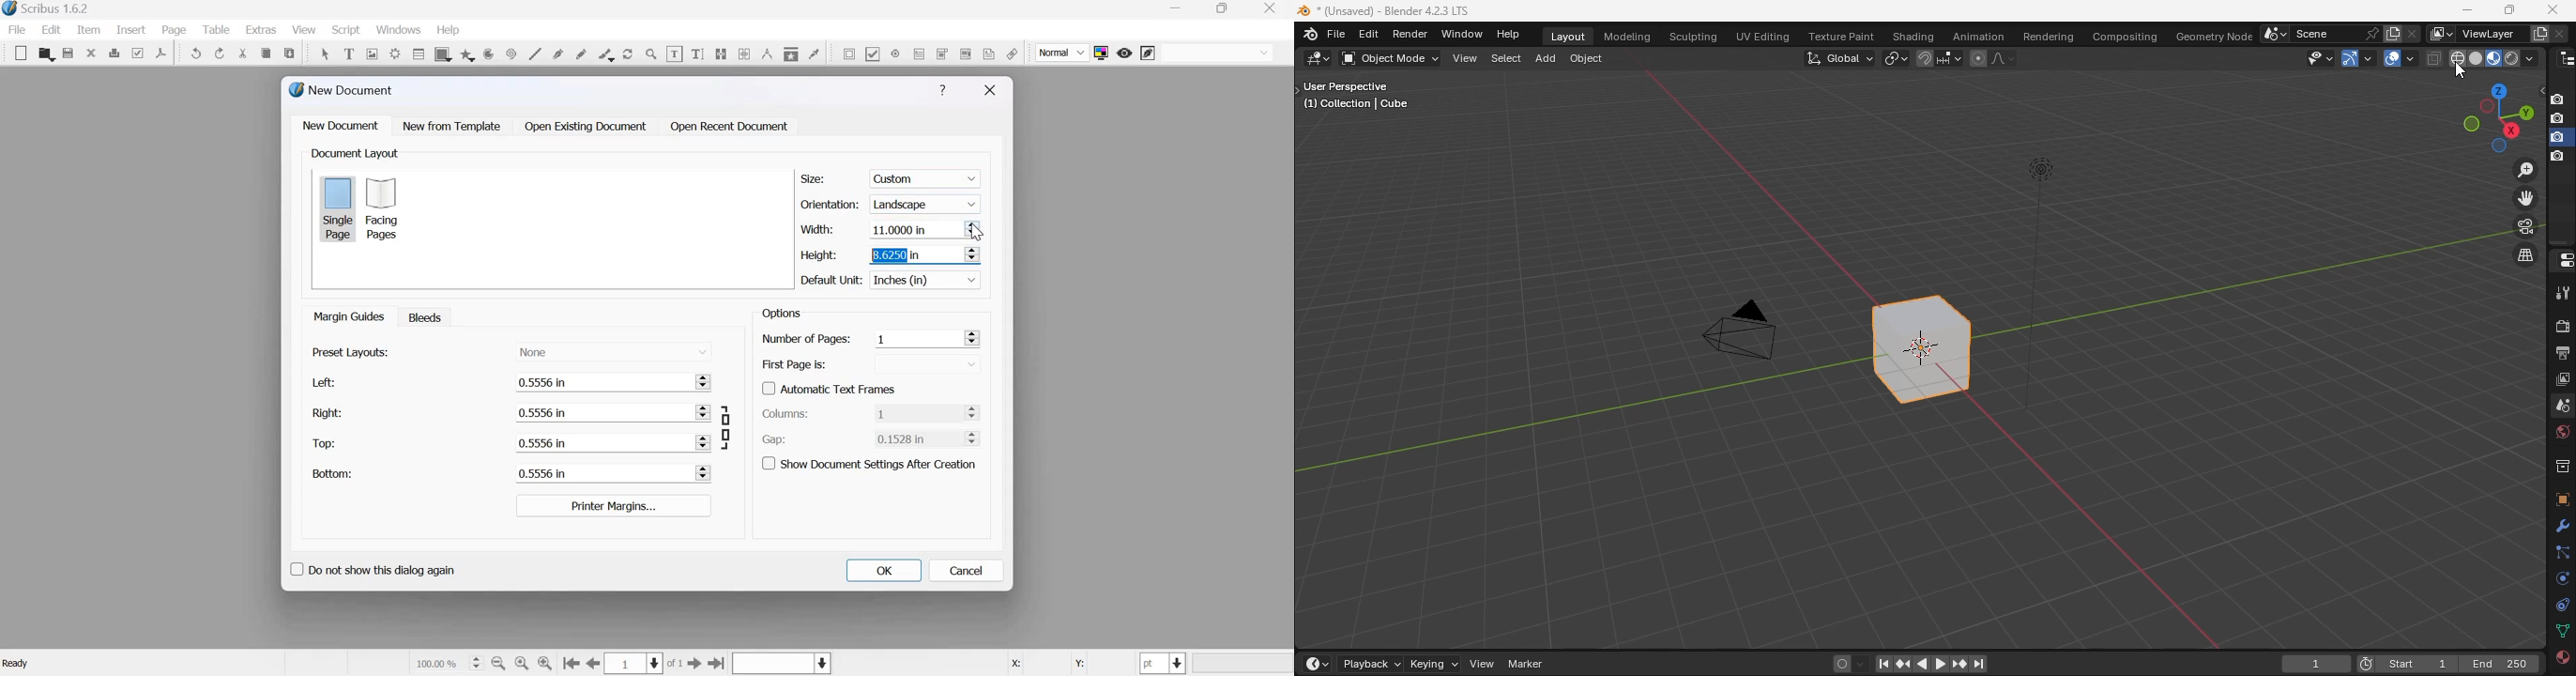  What do you see at coordinates (1903, 665) in the screenshot?
I see `previous` at bounding box center [1903, 665].